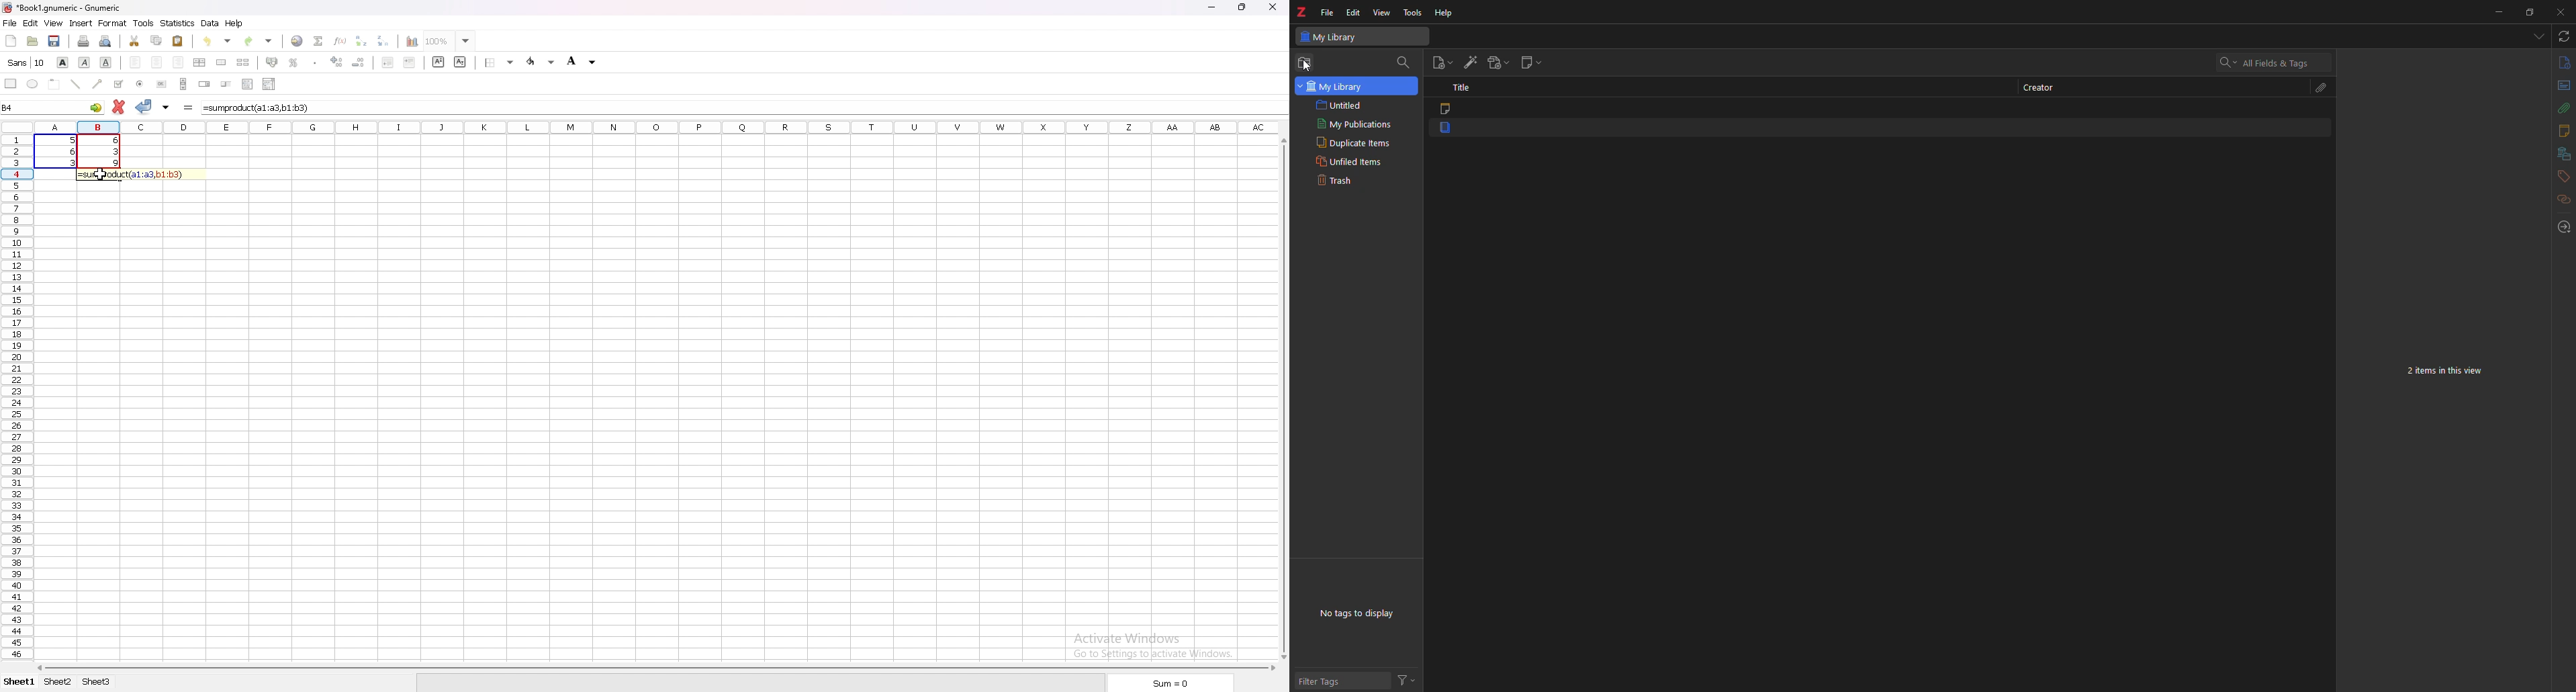 This screenshot has width=2576, height=700. Describe the element at coordinates (32, 83) in the screenshot. I see `ellipse` at that location.